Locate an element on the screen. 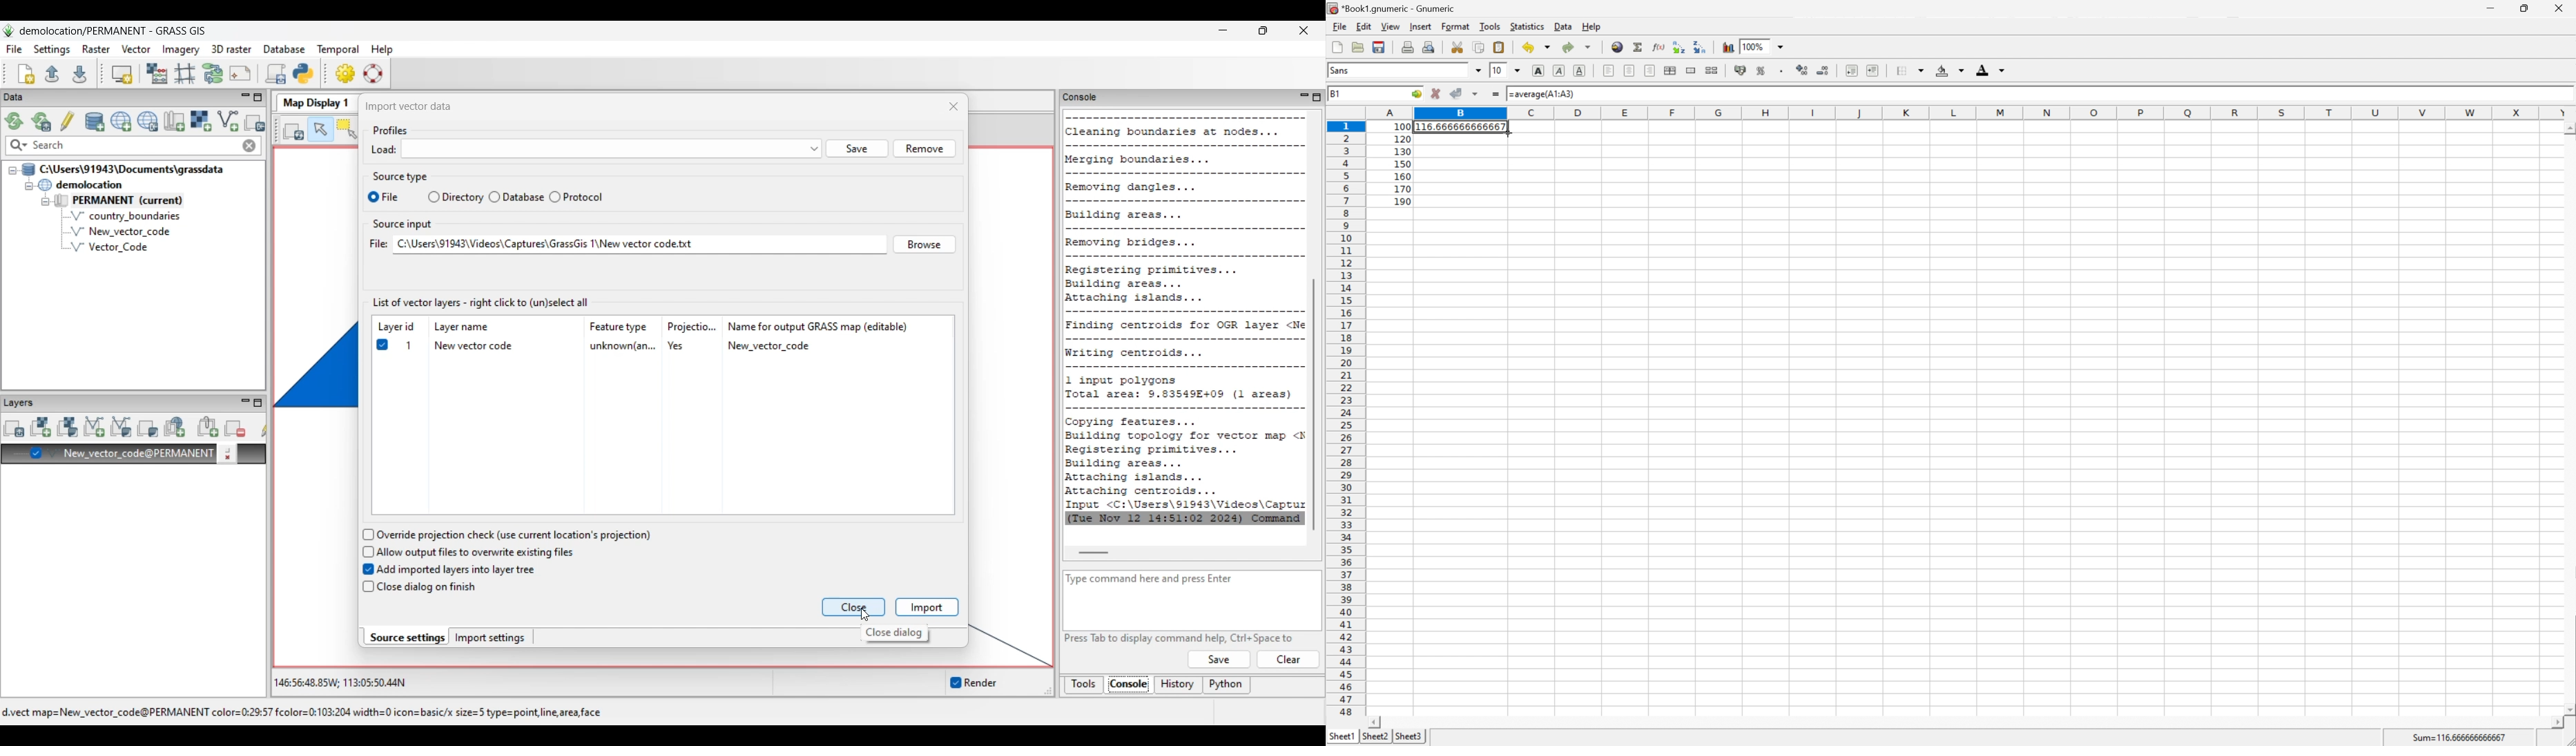 This screenshot has width=2576, height=756. Column names is located at coordinates (1969, 113).